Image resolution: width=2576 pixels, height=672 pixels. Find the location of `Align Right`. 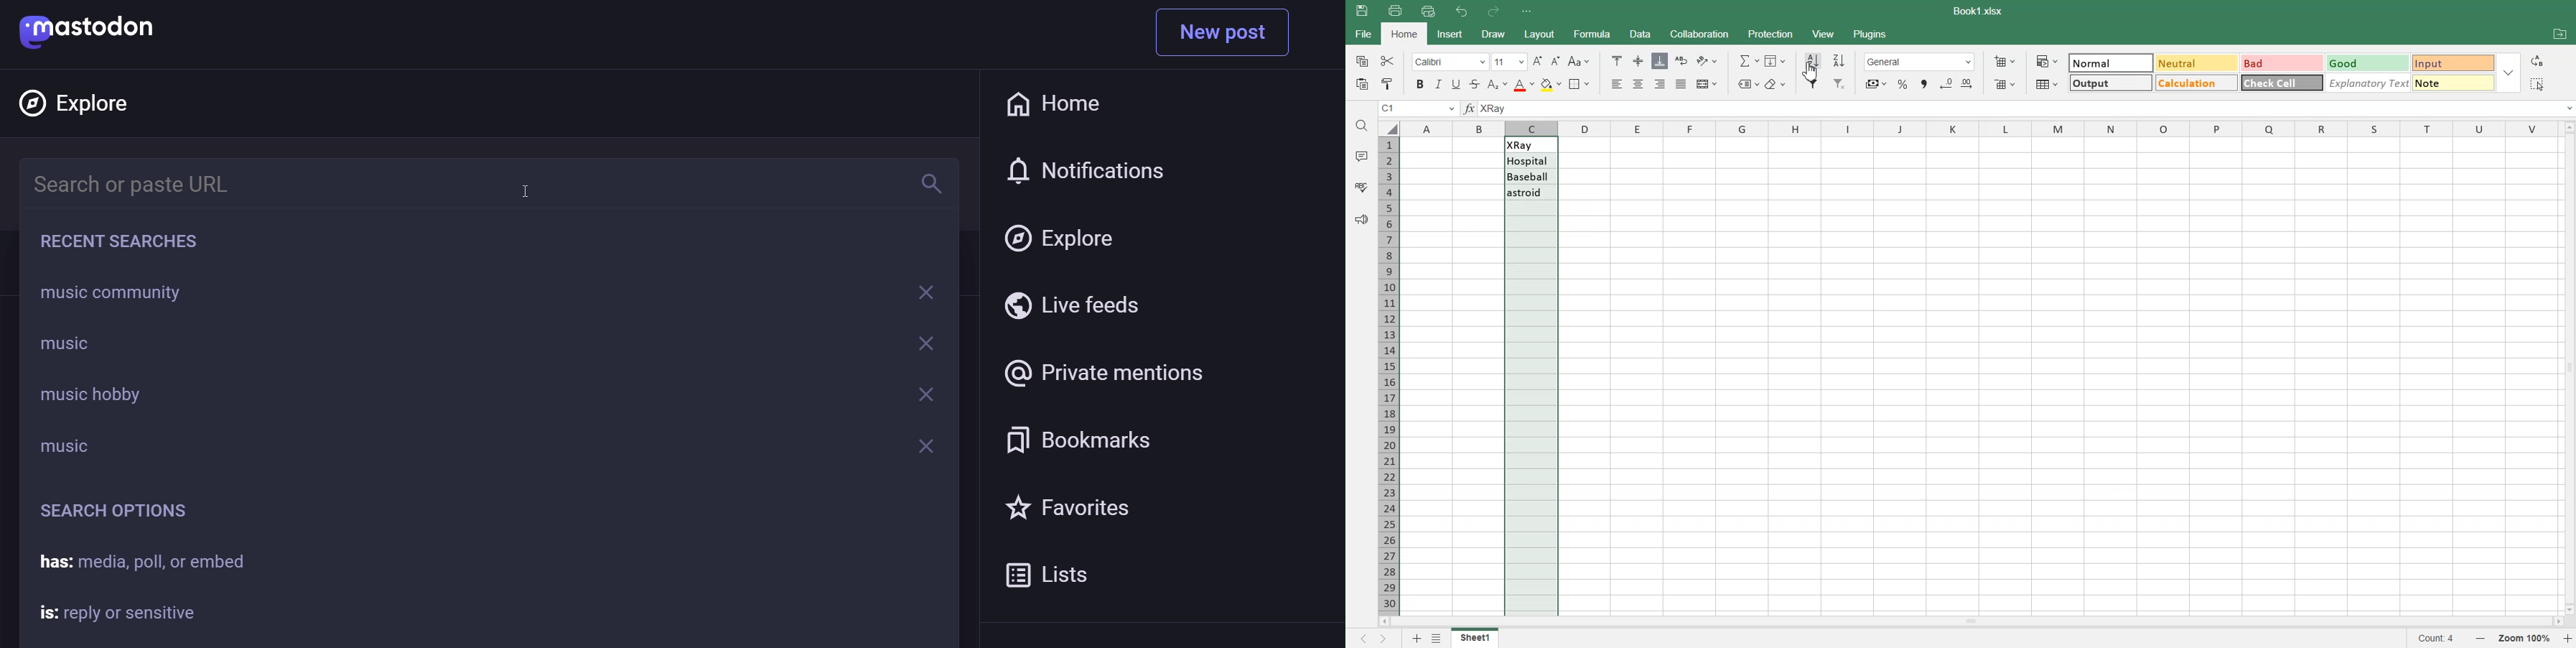

Align Right is located at coordinates (1661, 84).